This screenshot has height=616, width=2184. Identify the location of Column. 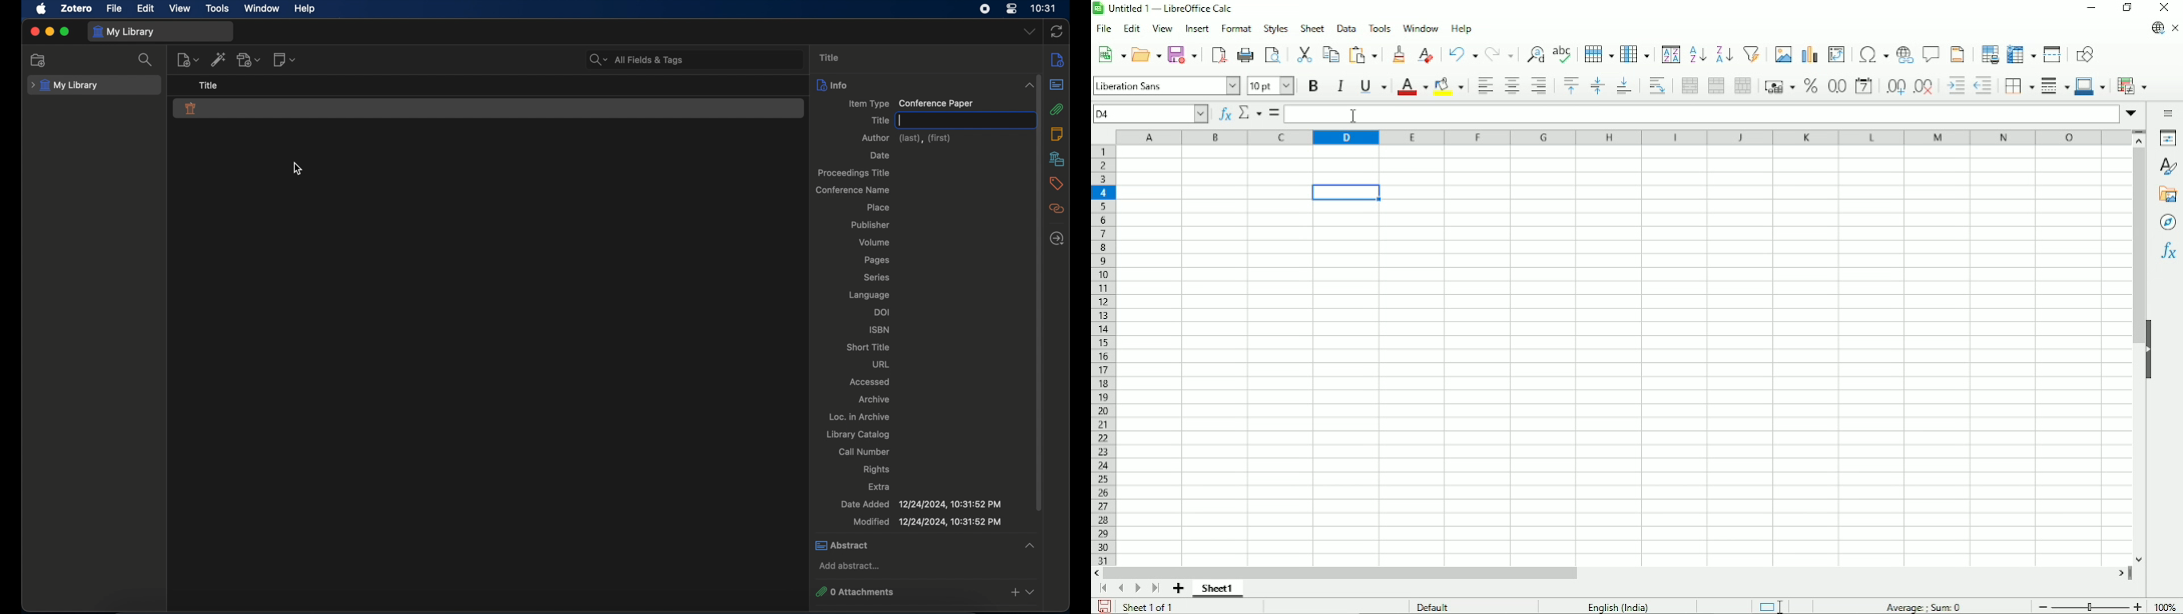
(1636, 53).